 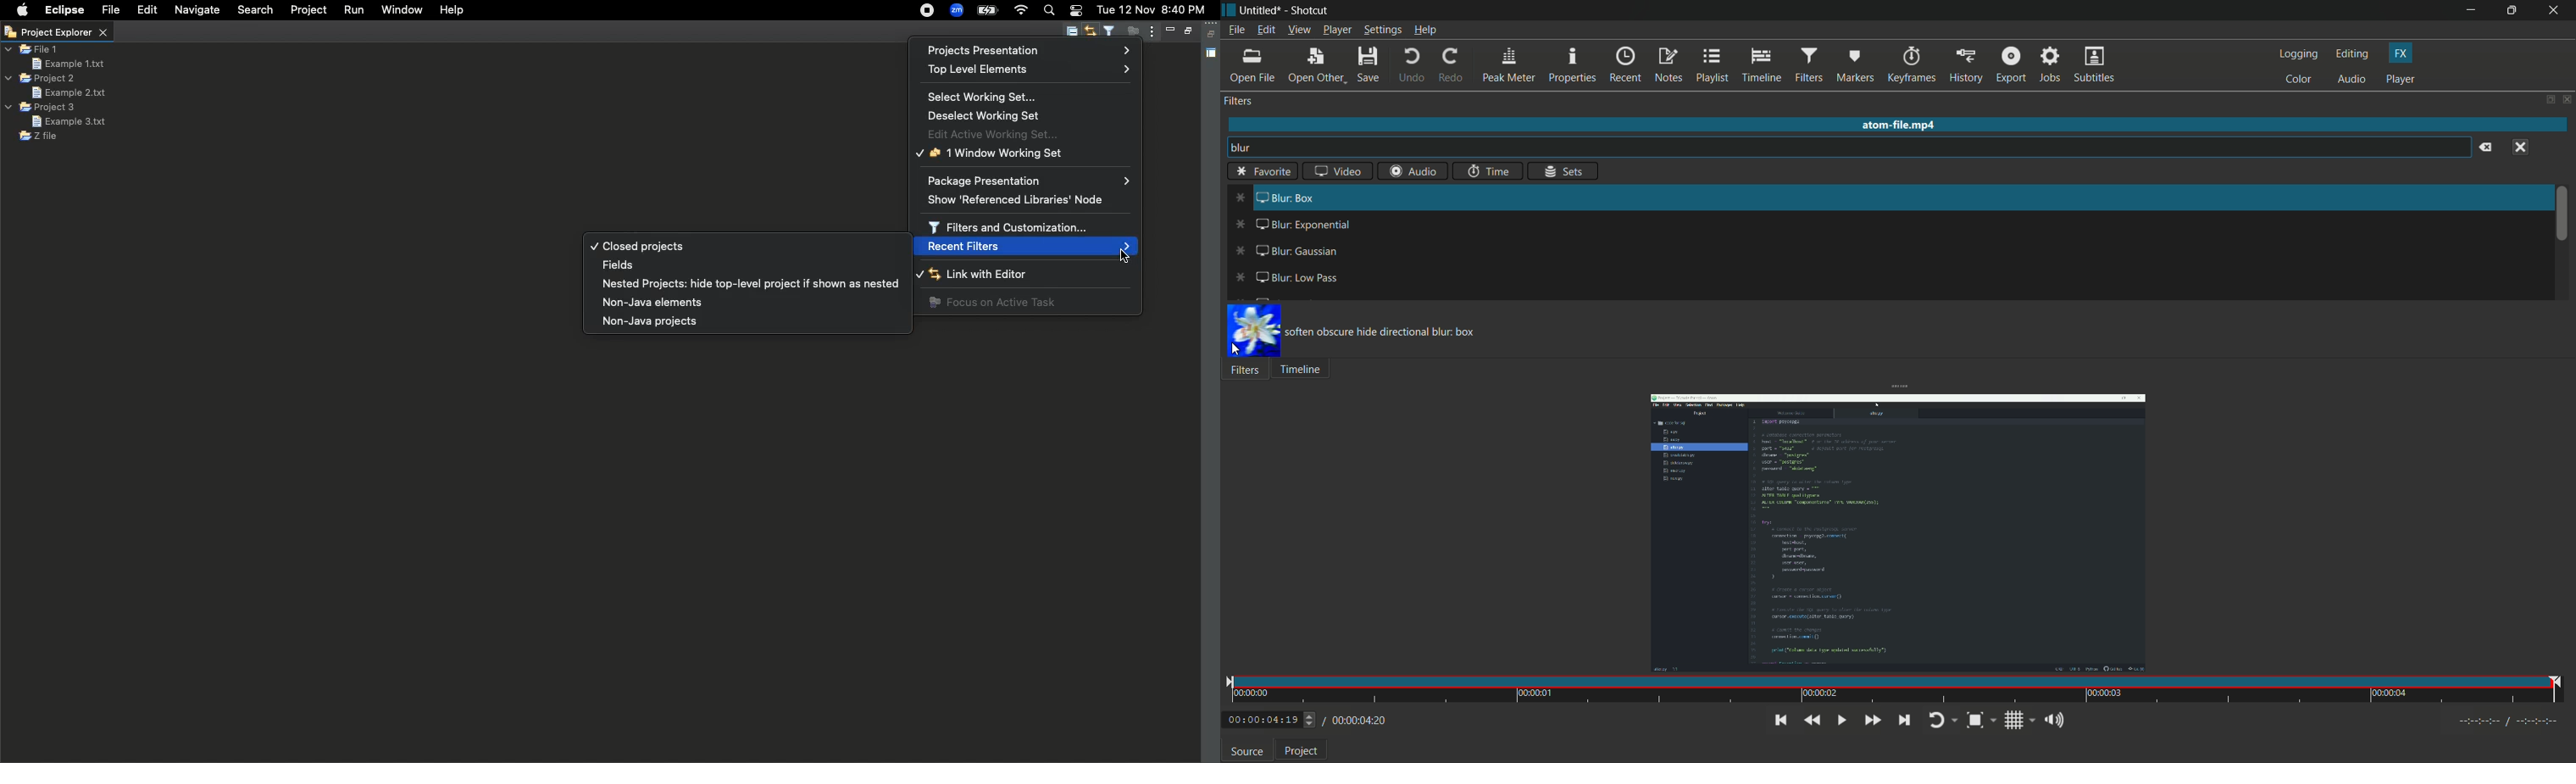 I want to click on Eclipse, so click(x=65, y=11).